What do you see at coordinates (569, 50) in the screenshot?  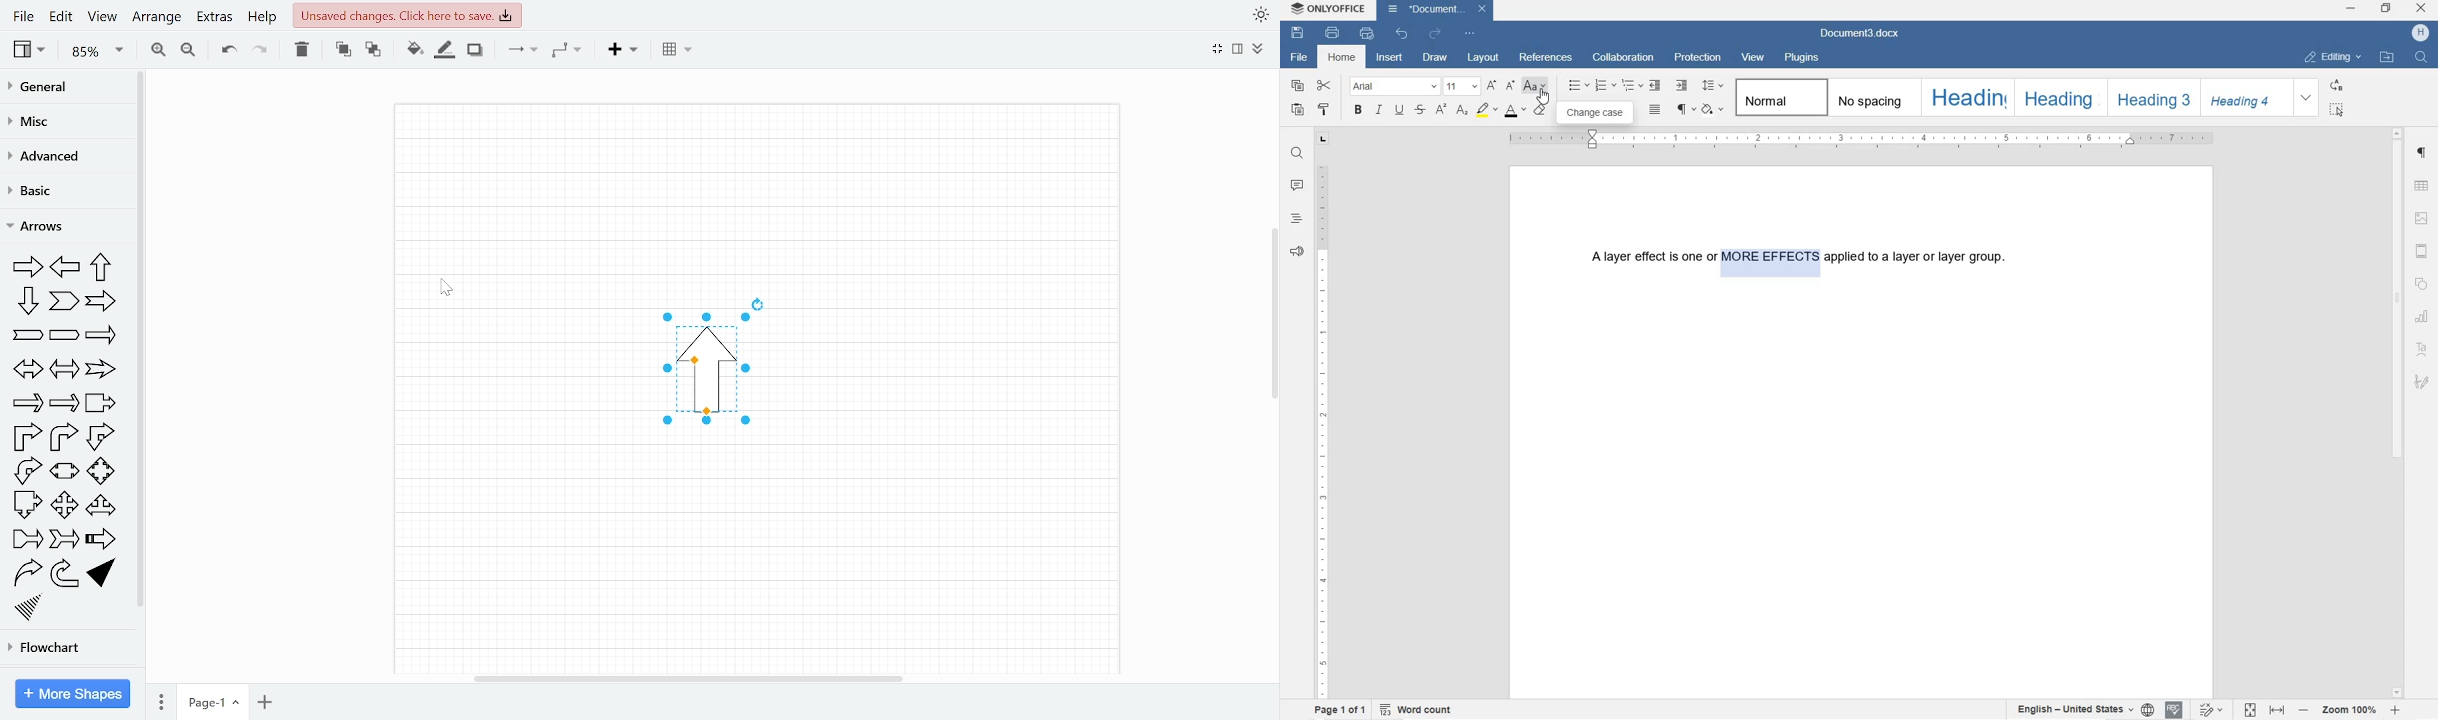 I see `Waypoints` at bounding box center [569, 50].